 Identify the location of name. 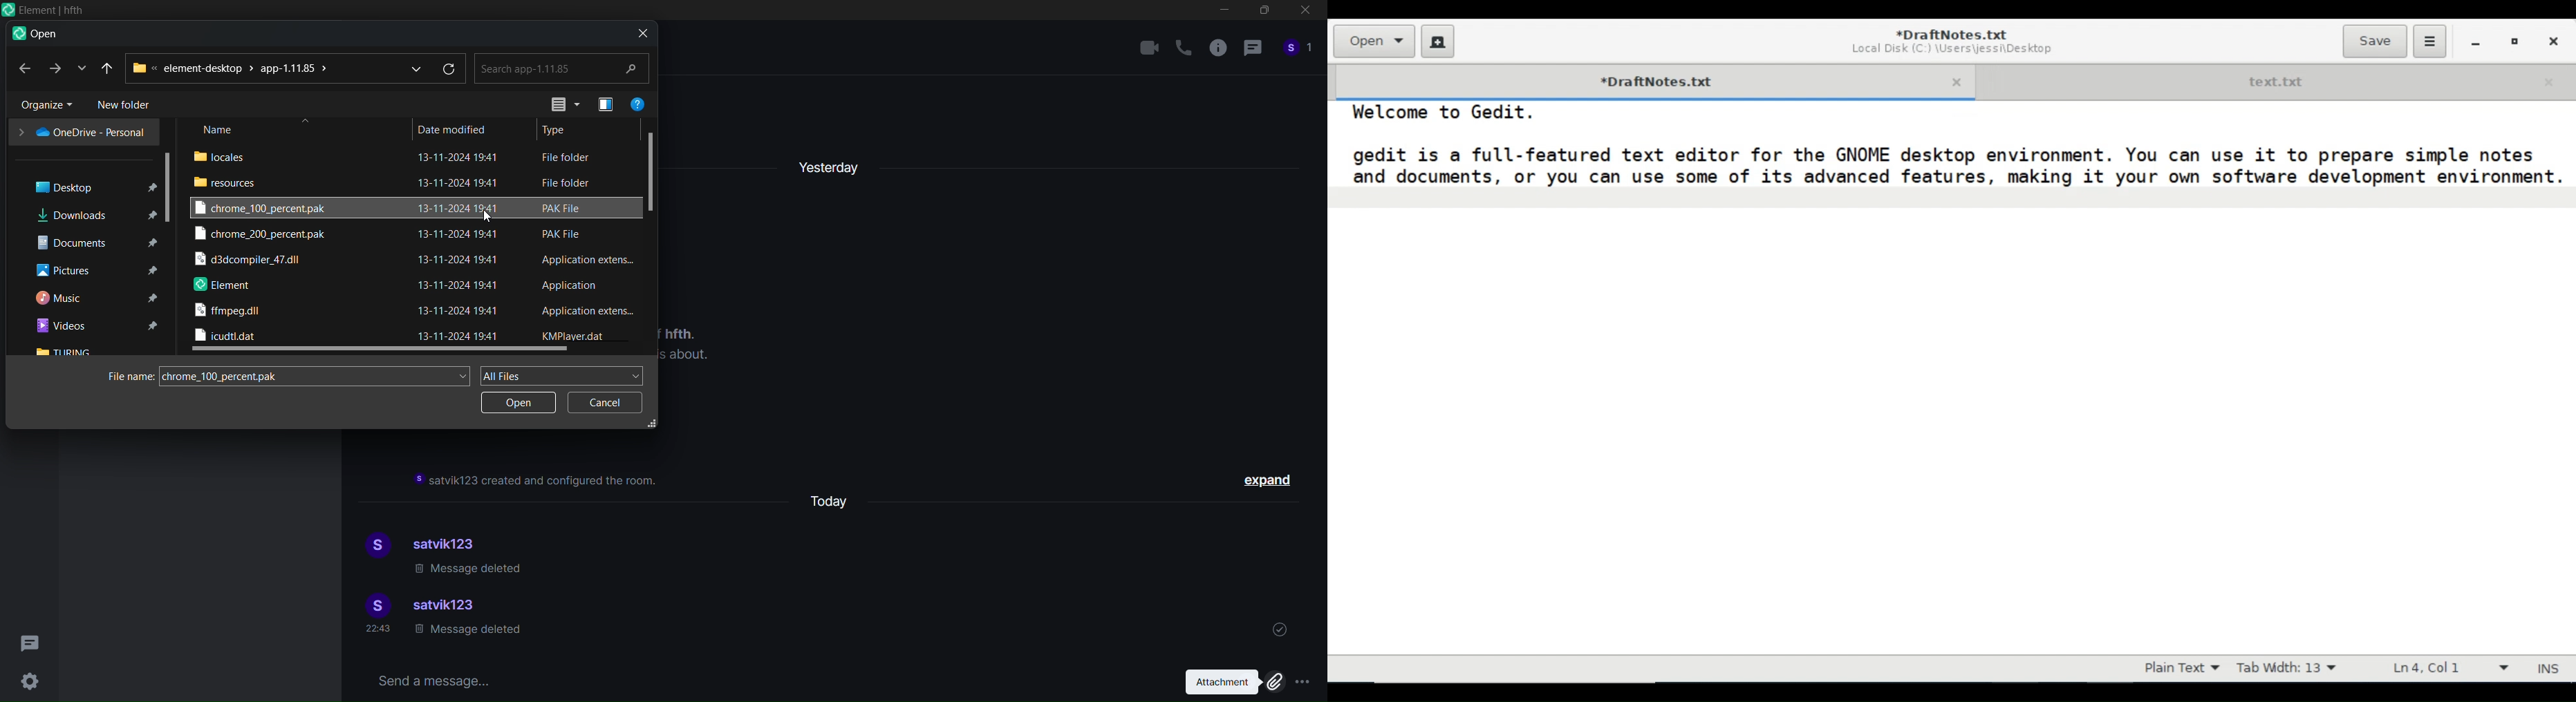
(220, 130).